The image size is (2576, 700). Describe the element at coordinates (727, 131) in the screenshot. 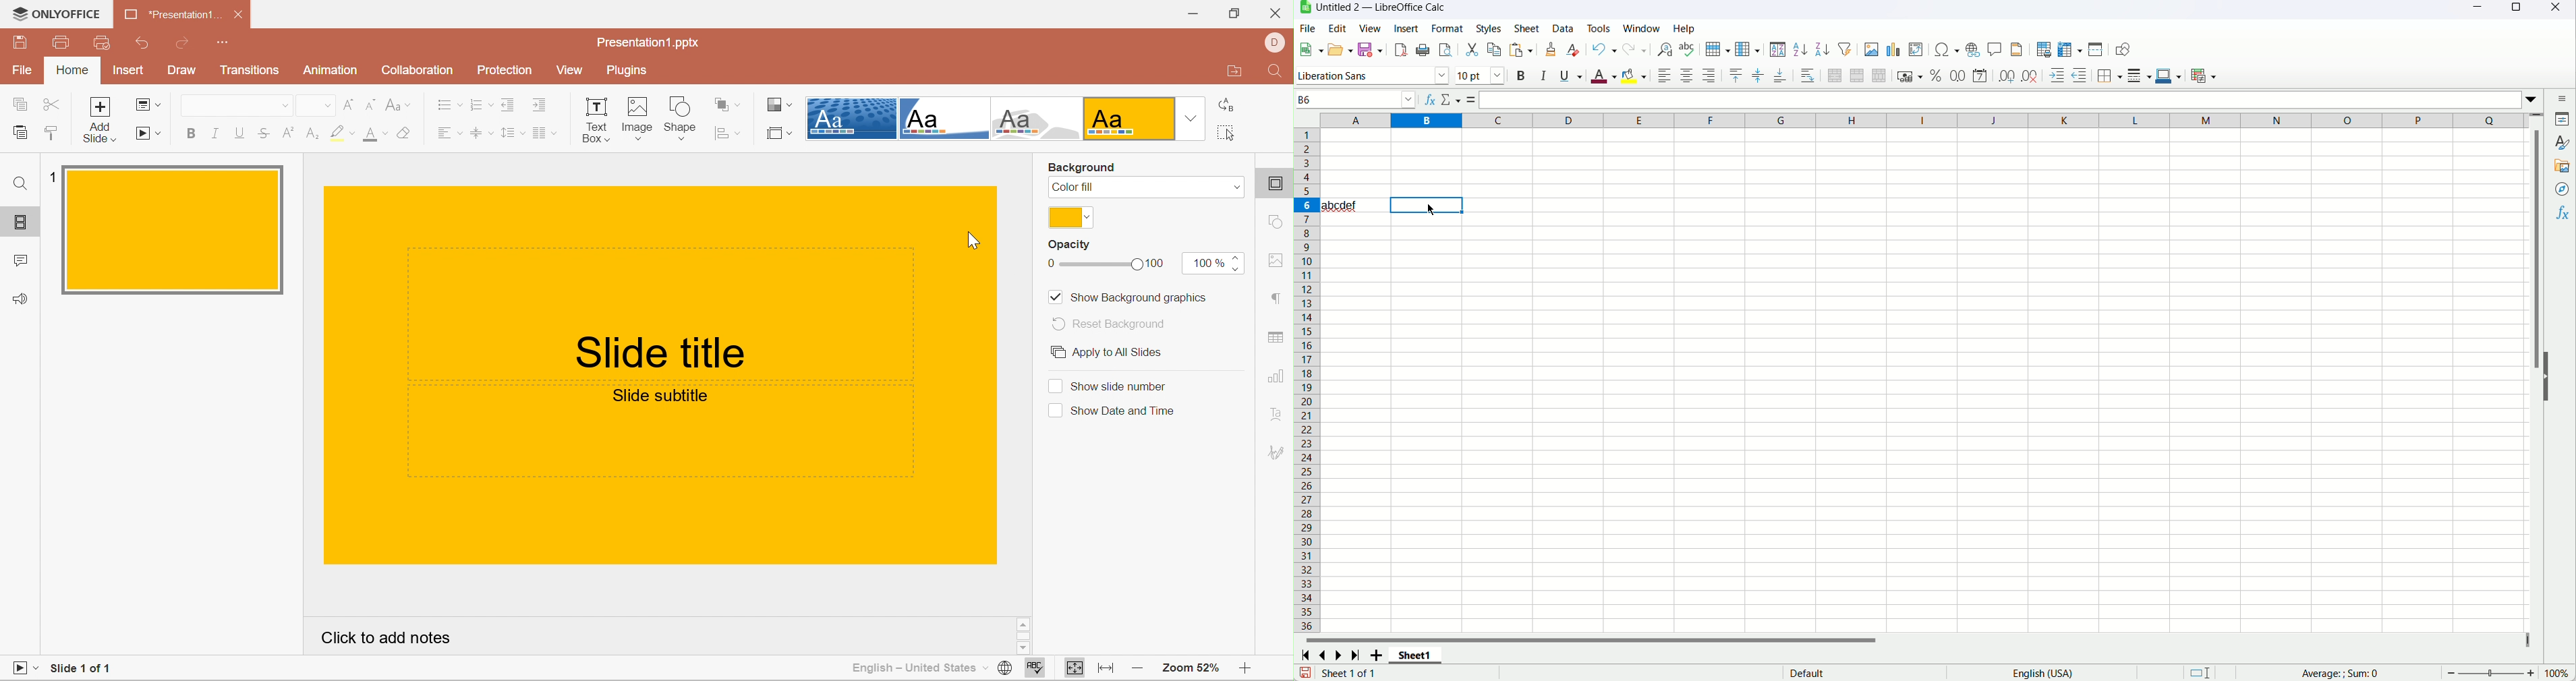

I see `Align shape` at that location.